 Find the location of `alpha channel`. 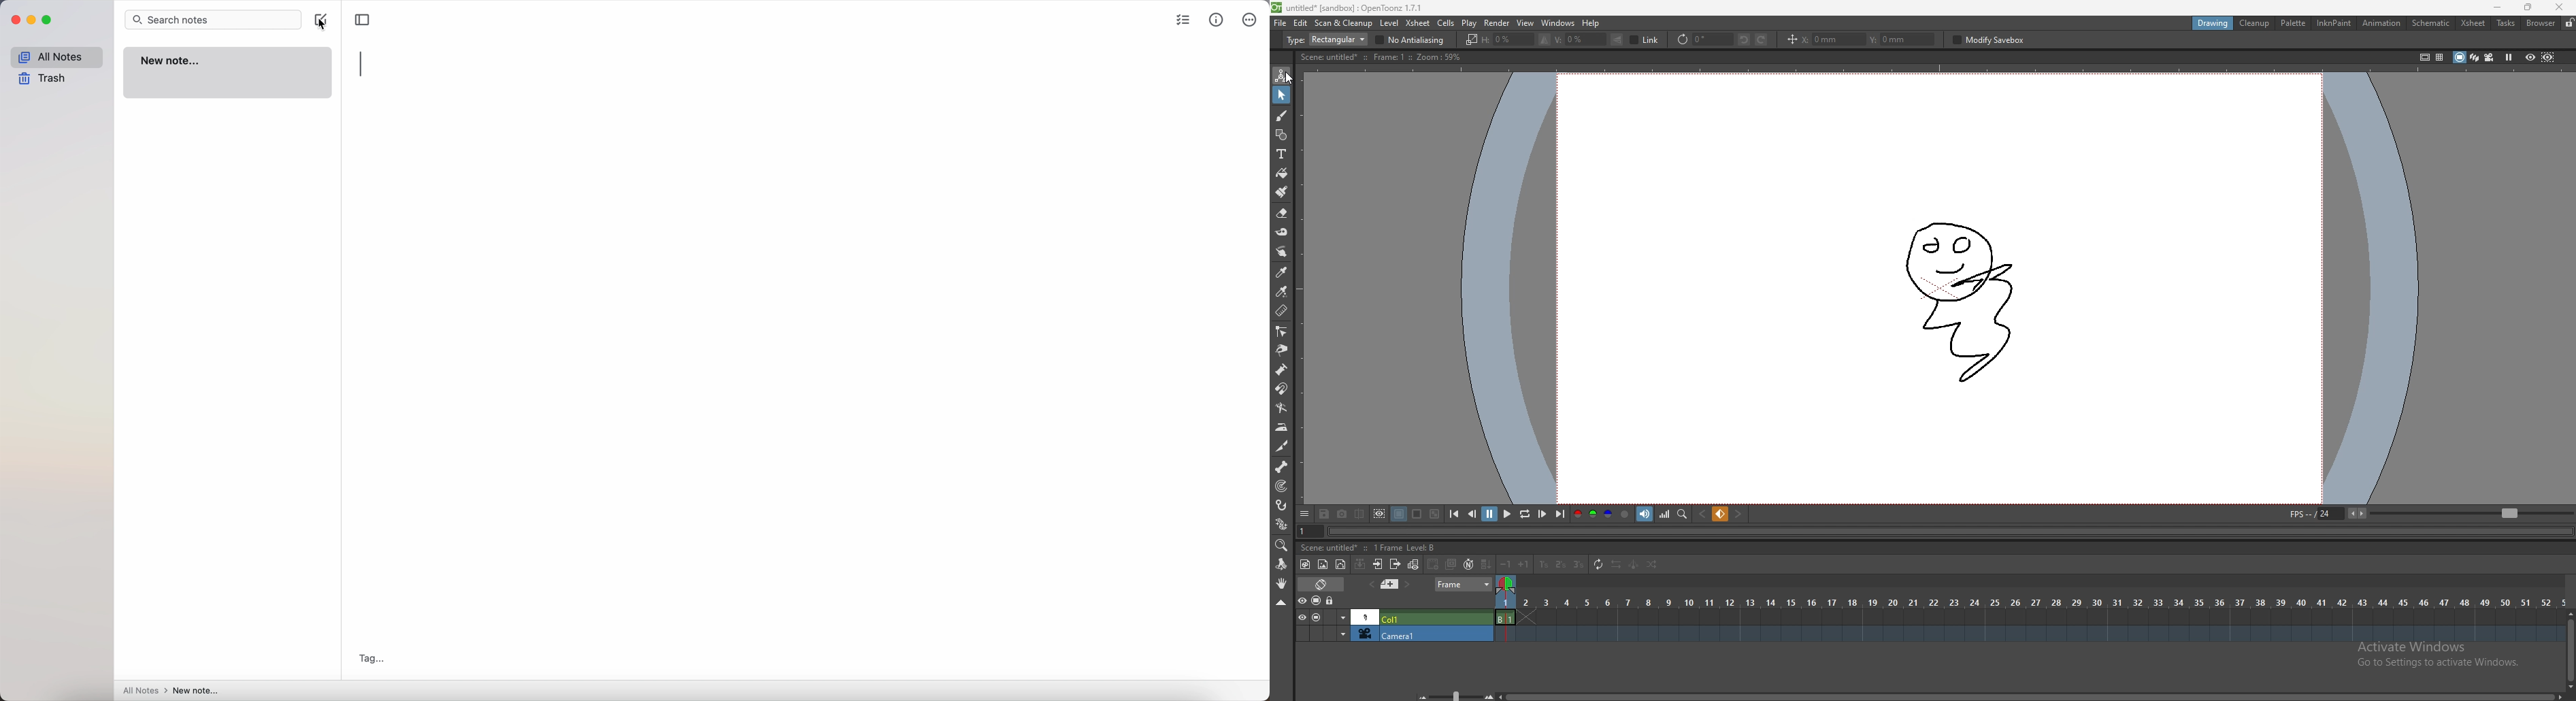

alpha channel is located at coordinates (1625, 513).